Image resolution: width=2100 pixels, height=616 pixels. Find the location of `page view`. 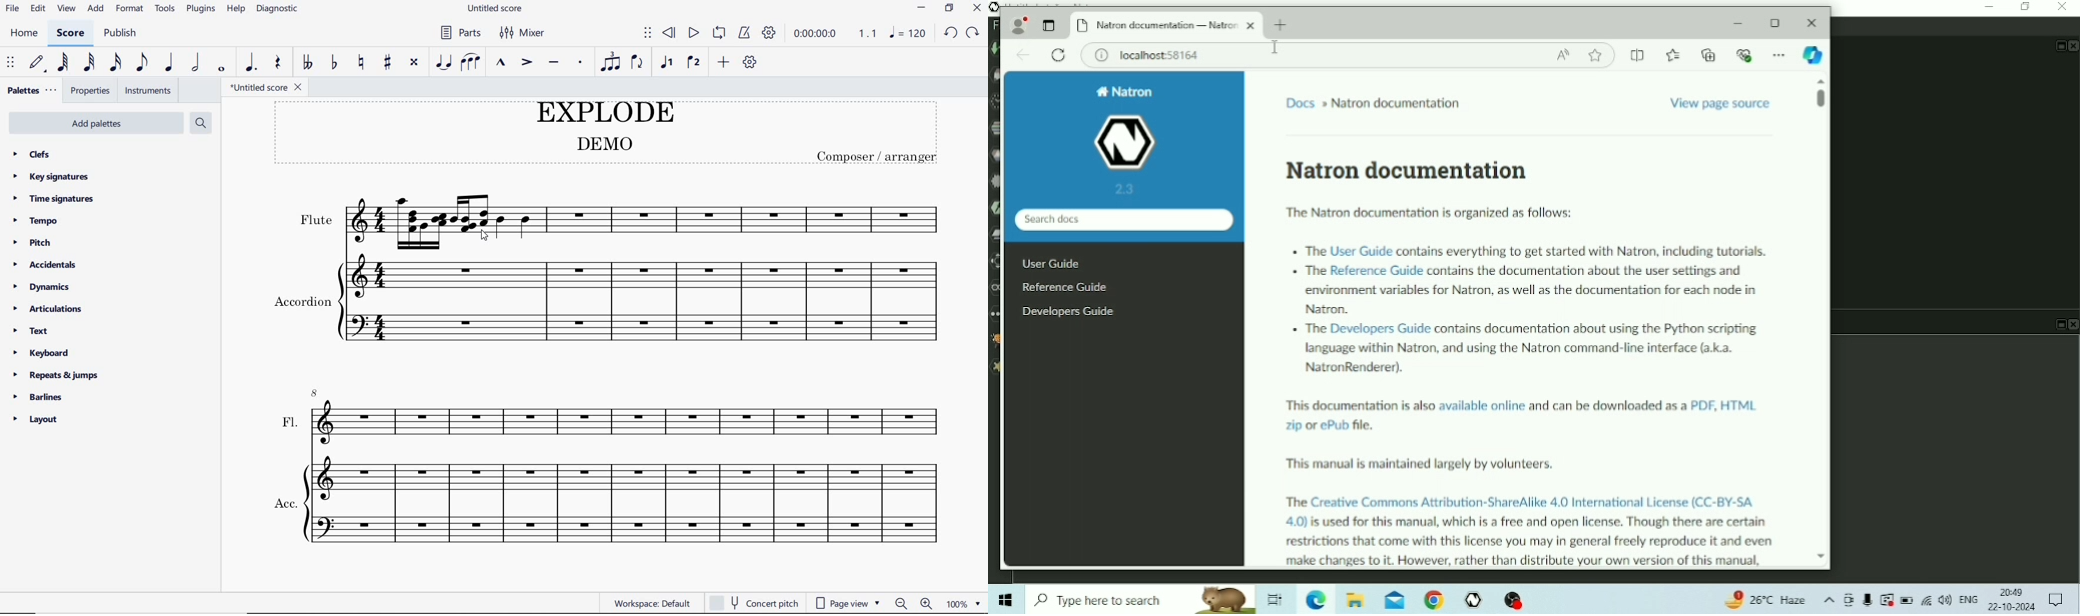

page view is located at coordinates (848, 602).